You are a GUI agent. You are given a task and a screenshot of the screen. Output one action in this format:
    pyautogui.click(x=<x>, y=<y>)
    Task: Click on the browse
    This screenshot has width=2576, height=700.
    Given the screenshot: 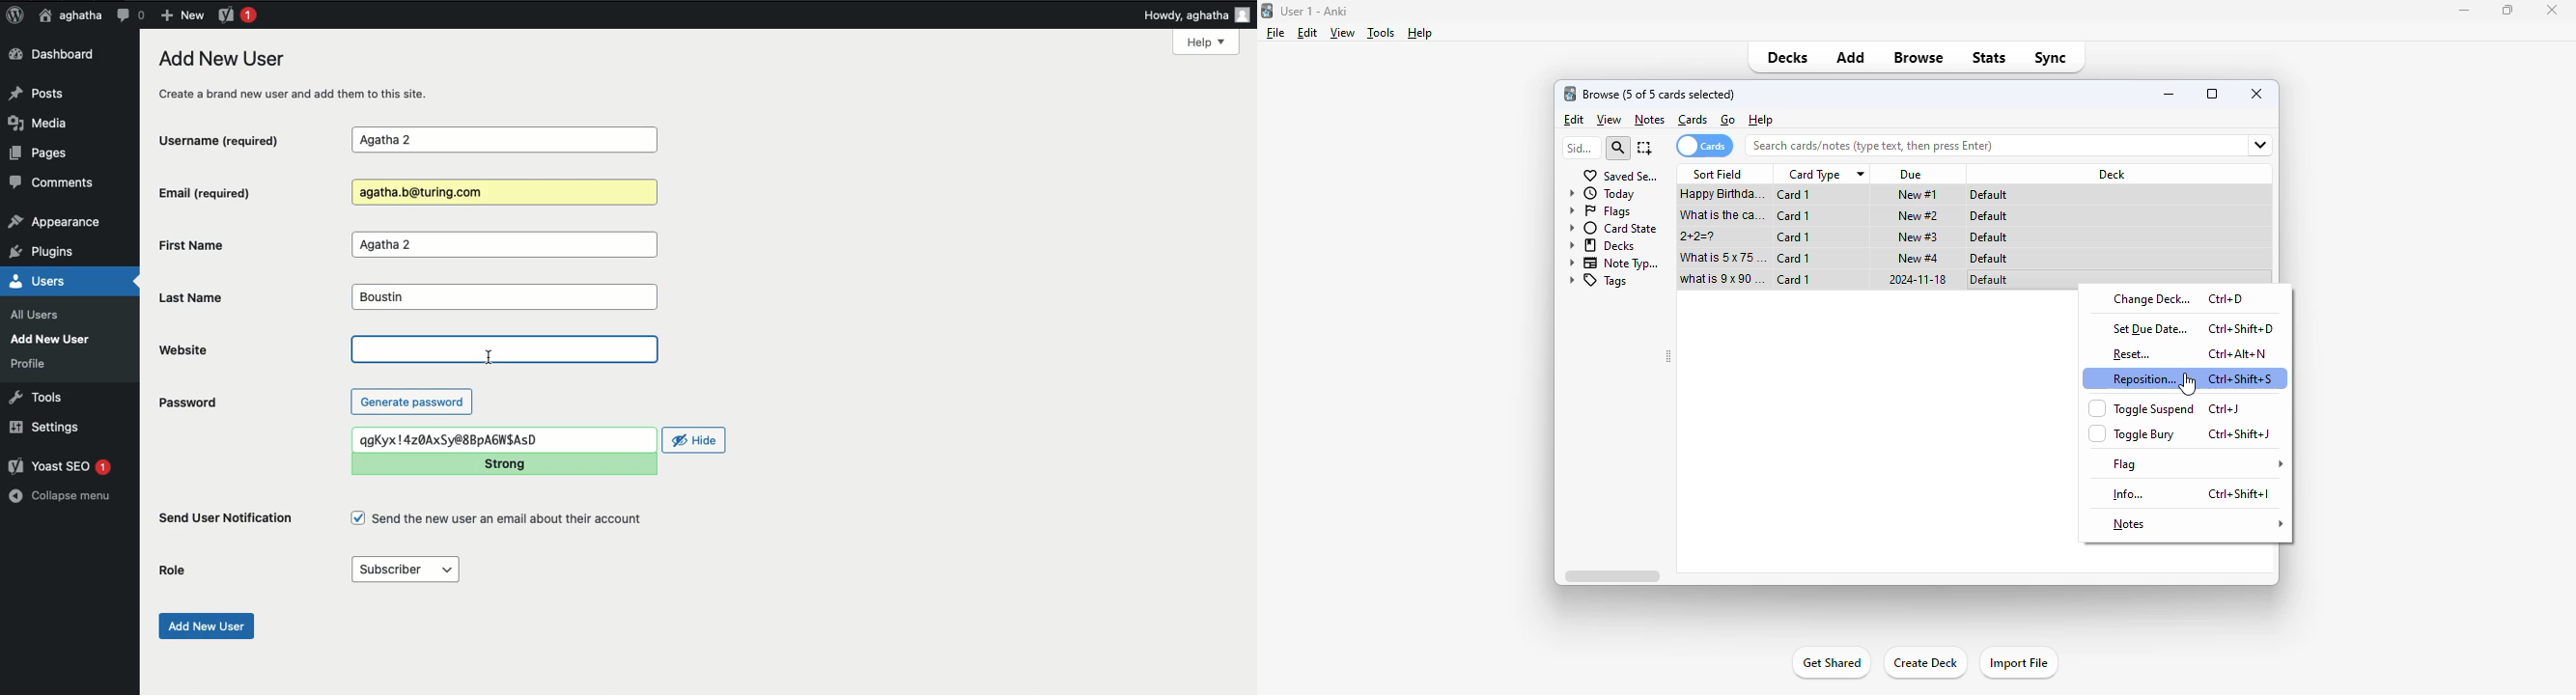 What is the action you would take?
    pyautogui.click(x=1918, y=57)
    